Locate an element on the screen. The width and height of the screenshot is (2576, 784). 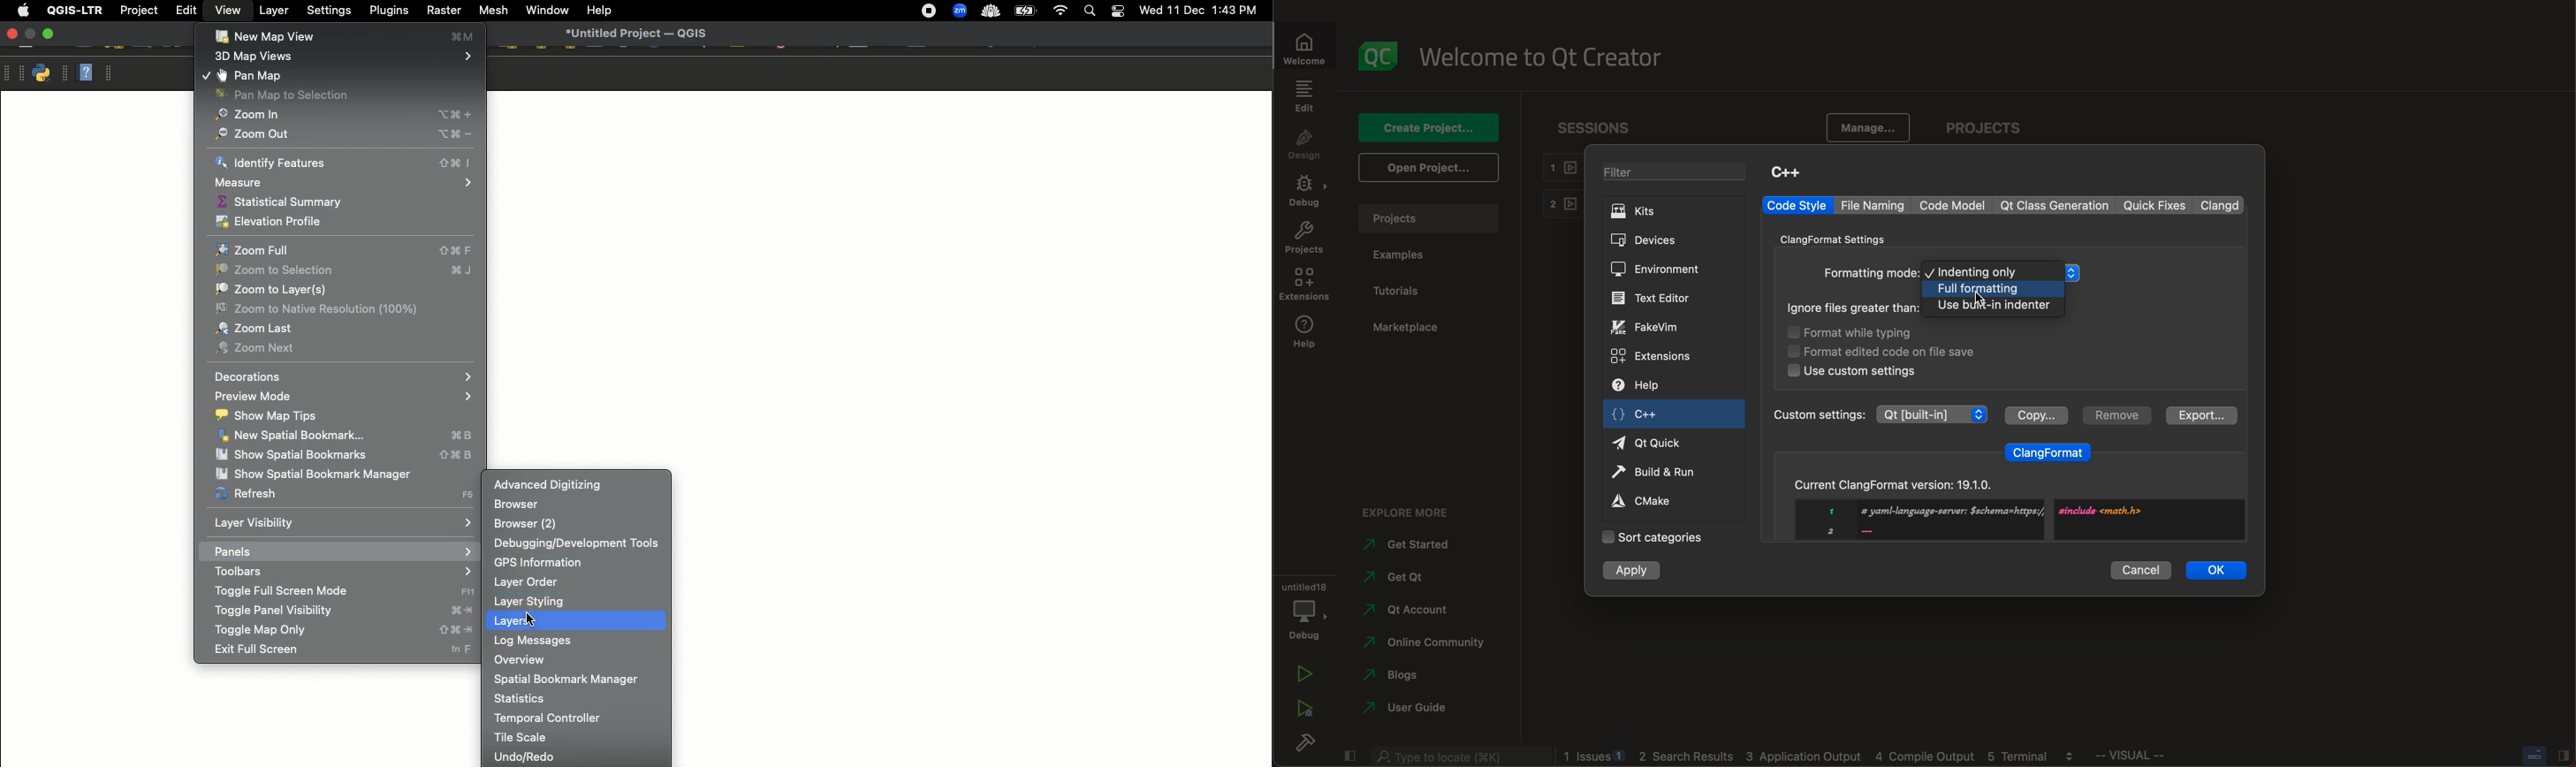
Cursor is located at coordinates (528, 619).